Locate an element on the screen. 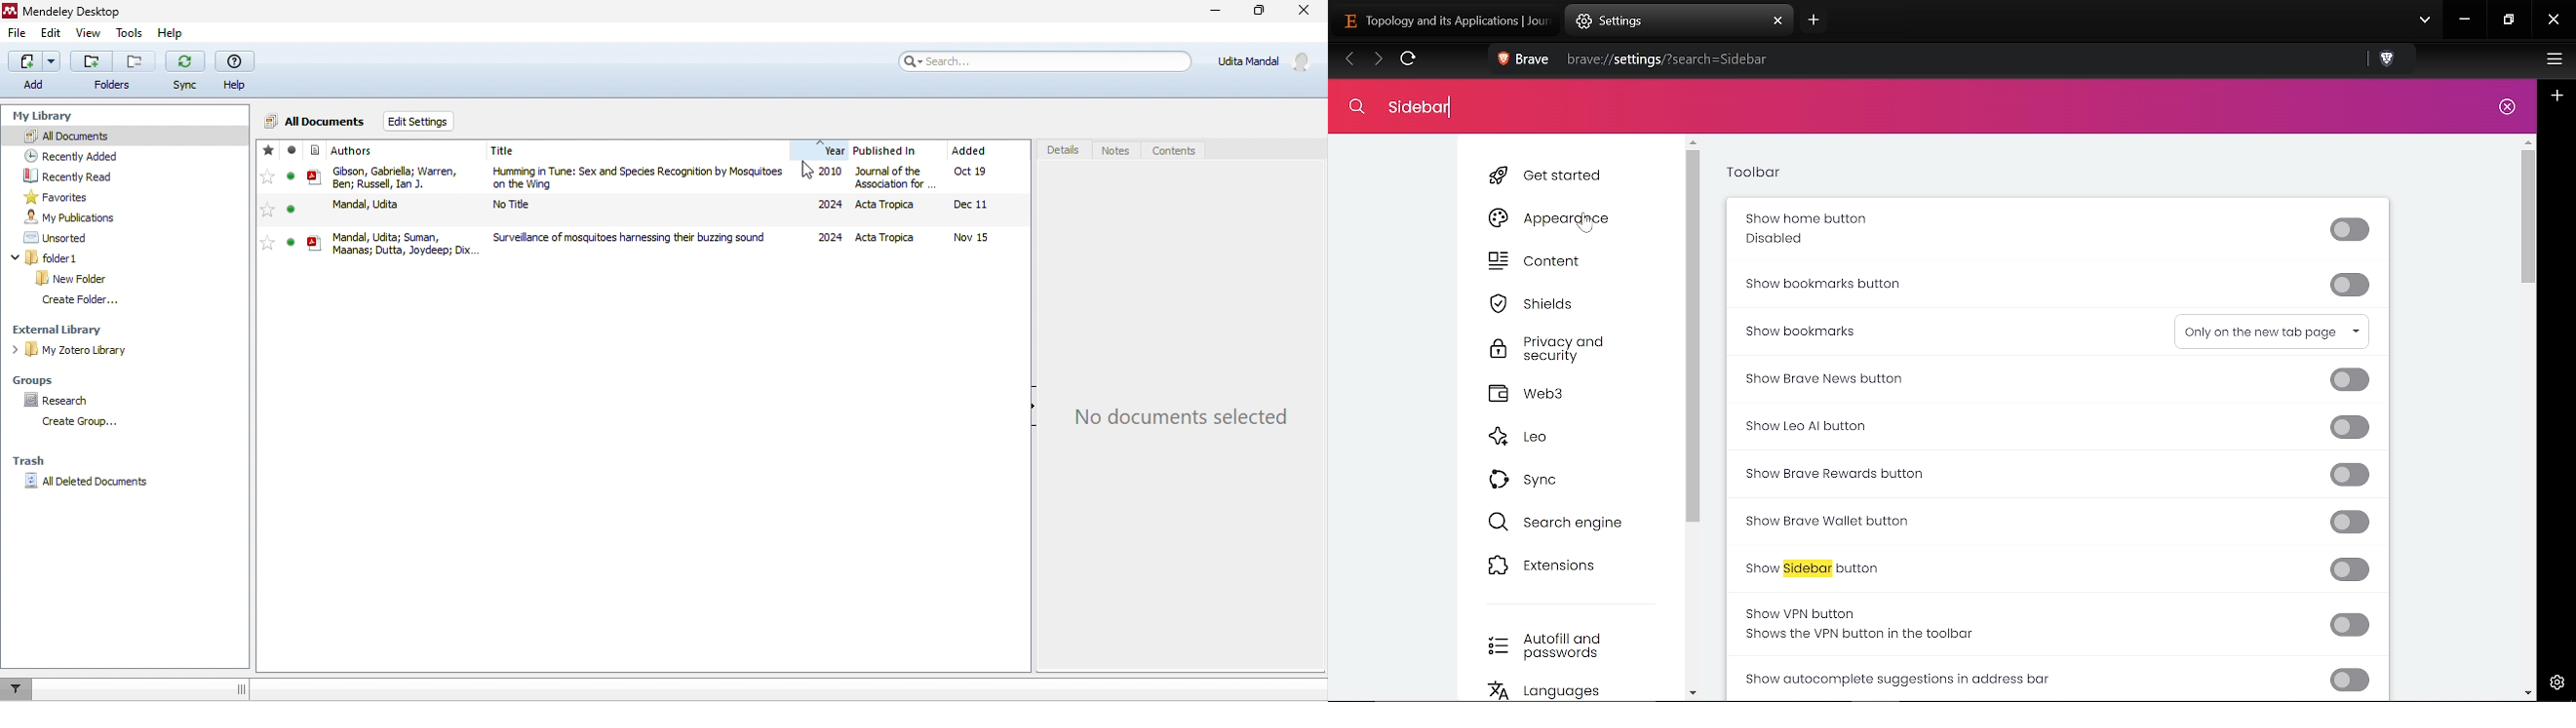 The height and width of the screenshot is (728, 2576). Udit Mandal is located at coordinates (1267, 60).